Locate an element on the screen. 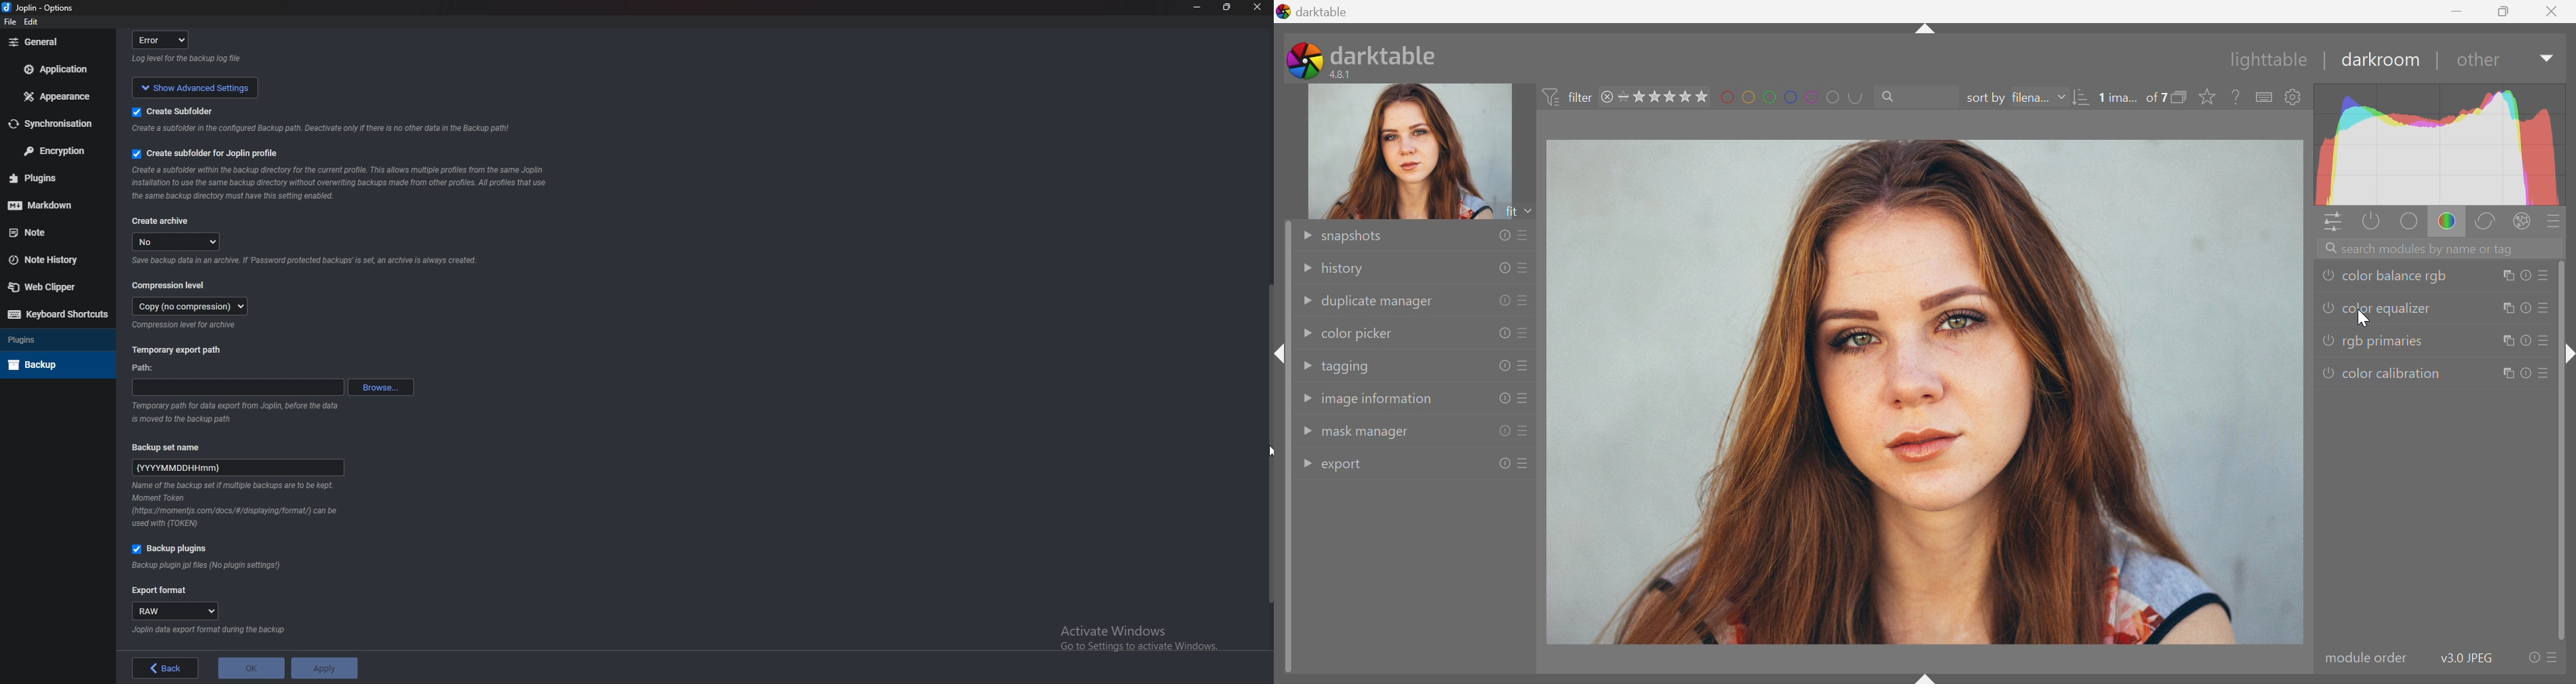  multiple instance actions is located at coordinates (2505, 275).